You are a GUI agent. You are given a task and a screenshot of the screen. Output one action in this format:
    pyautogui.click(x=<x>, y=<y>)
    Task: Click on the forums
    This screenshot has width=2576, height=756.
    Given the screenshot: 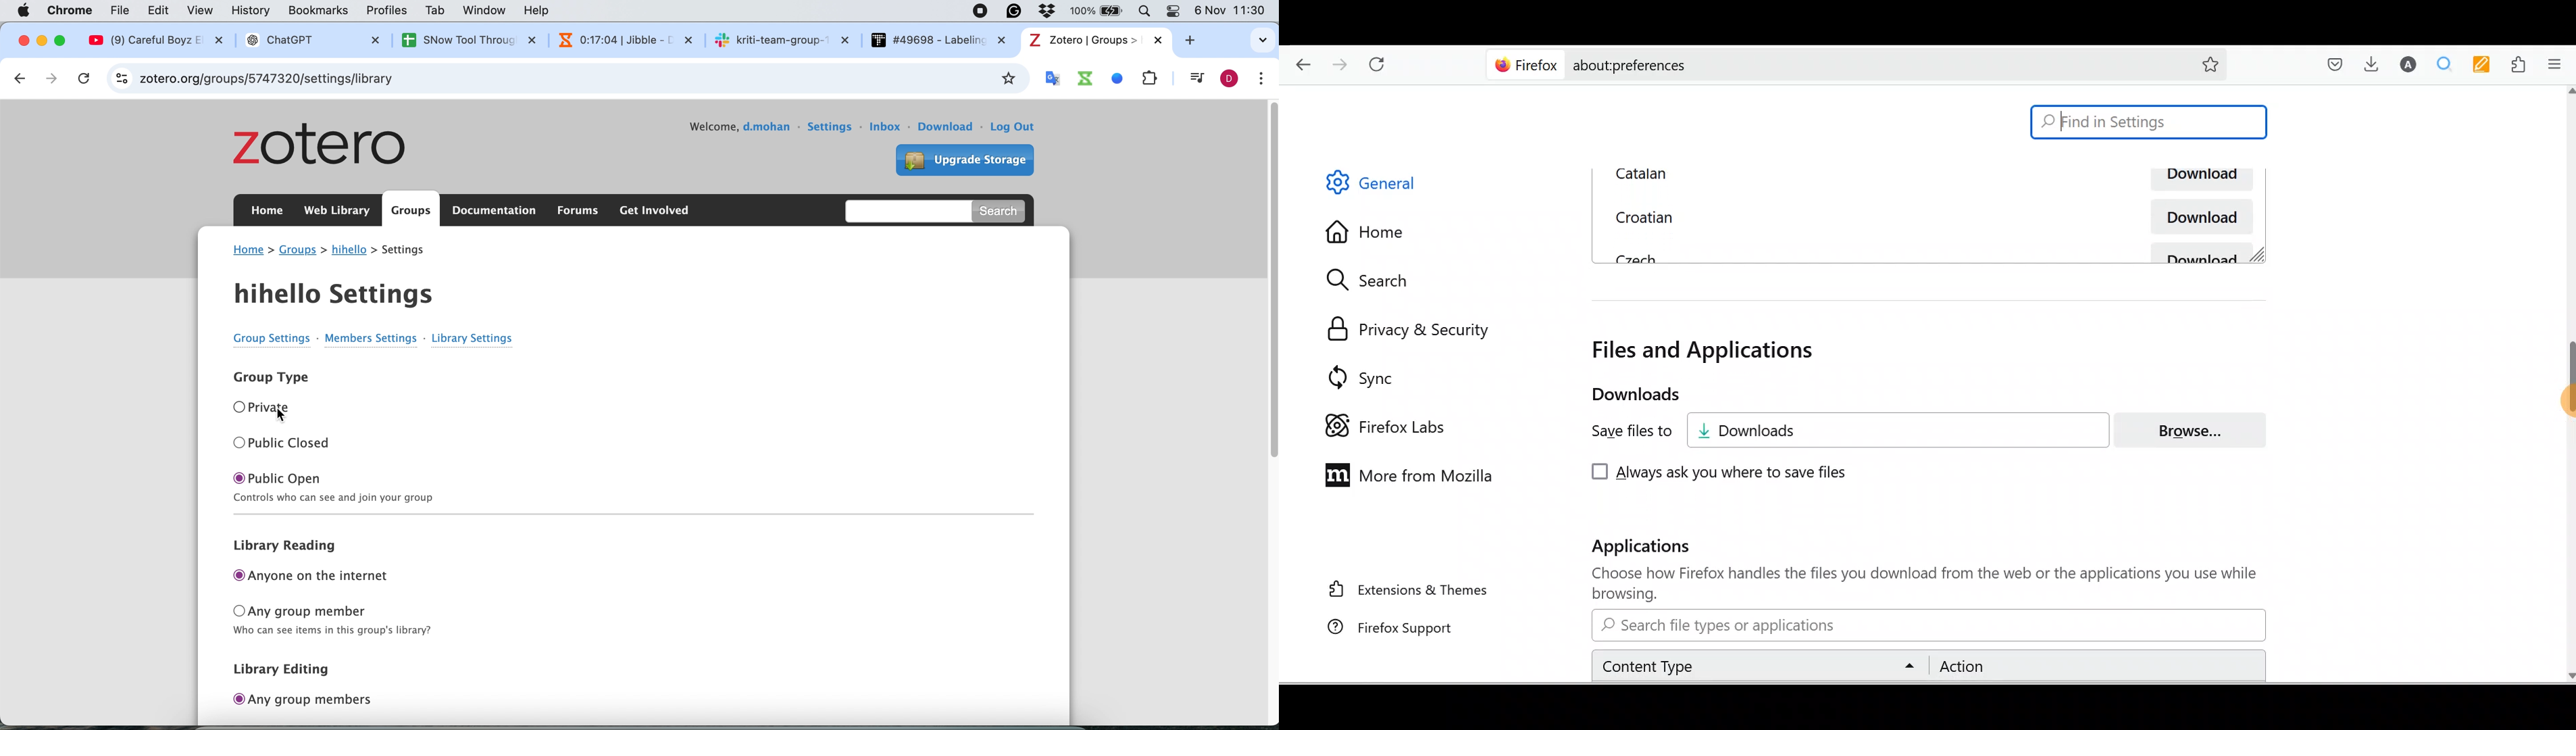 What is the action you would take?
    pyautogui.click(x=575, y=211)
    